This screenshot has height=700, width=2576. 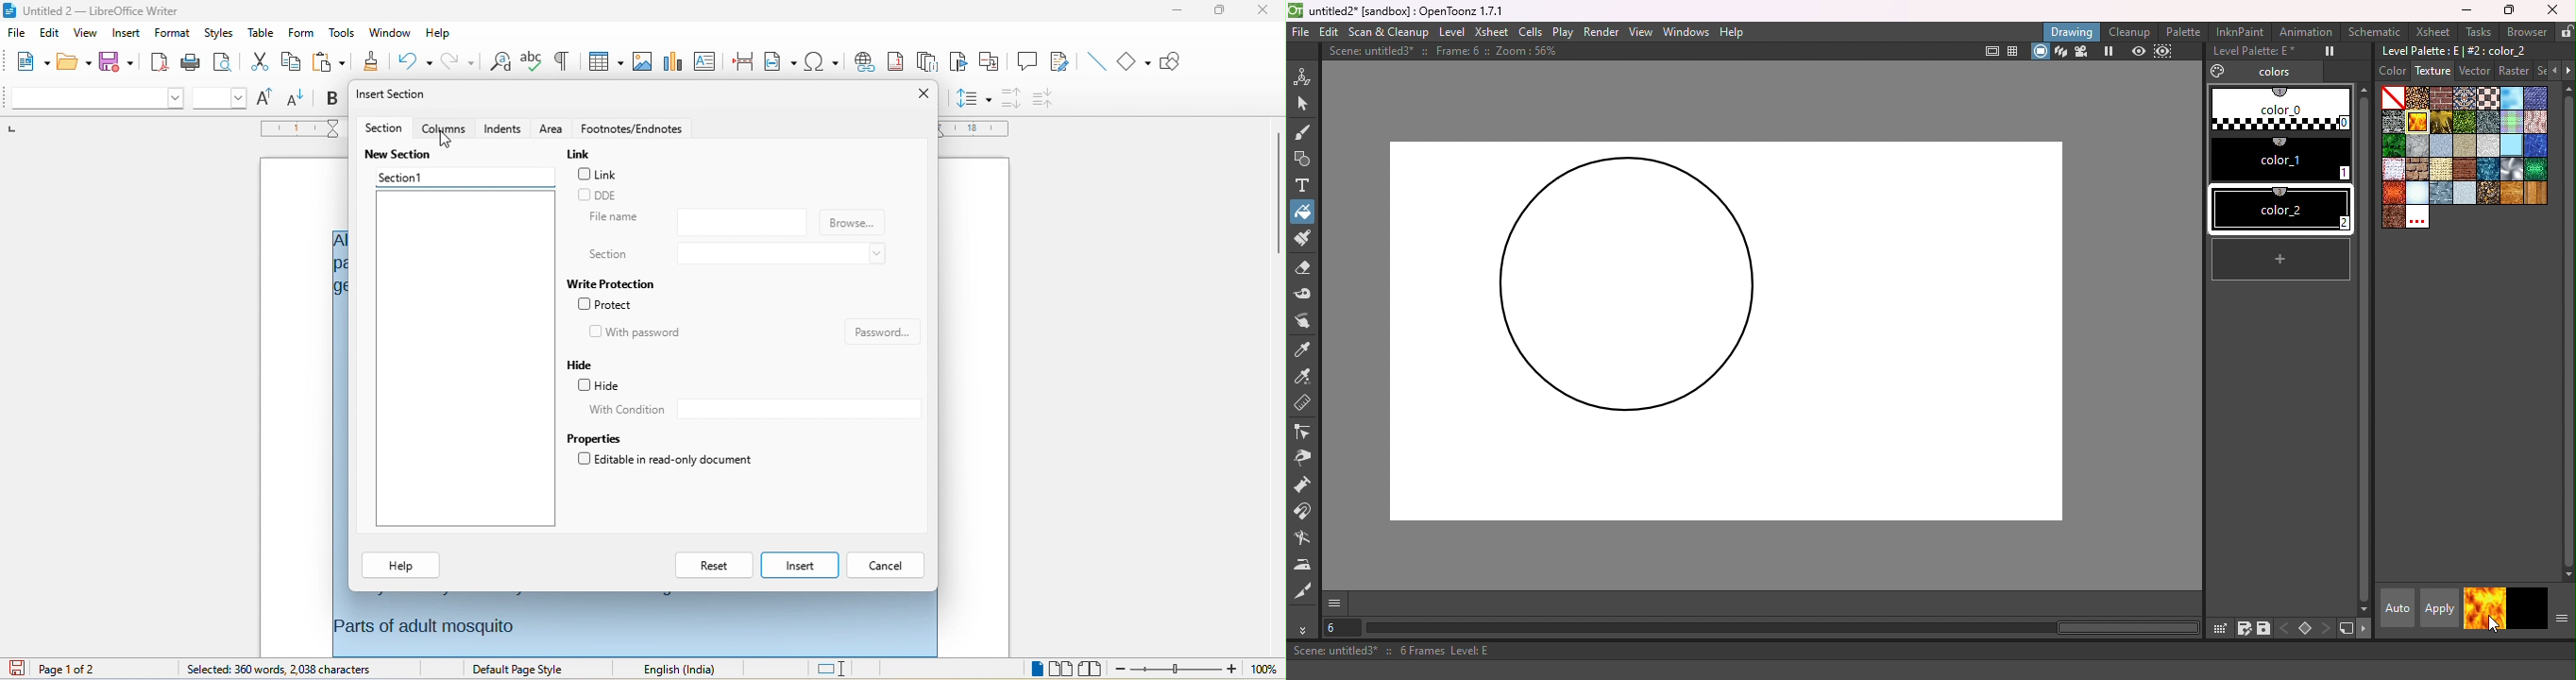 What do you see at coordinates (445, 128) in the screenshot?
I see `columns` at bounding box center [445, 128].